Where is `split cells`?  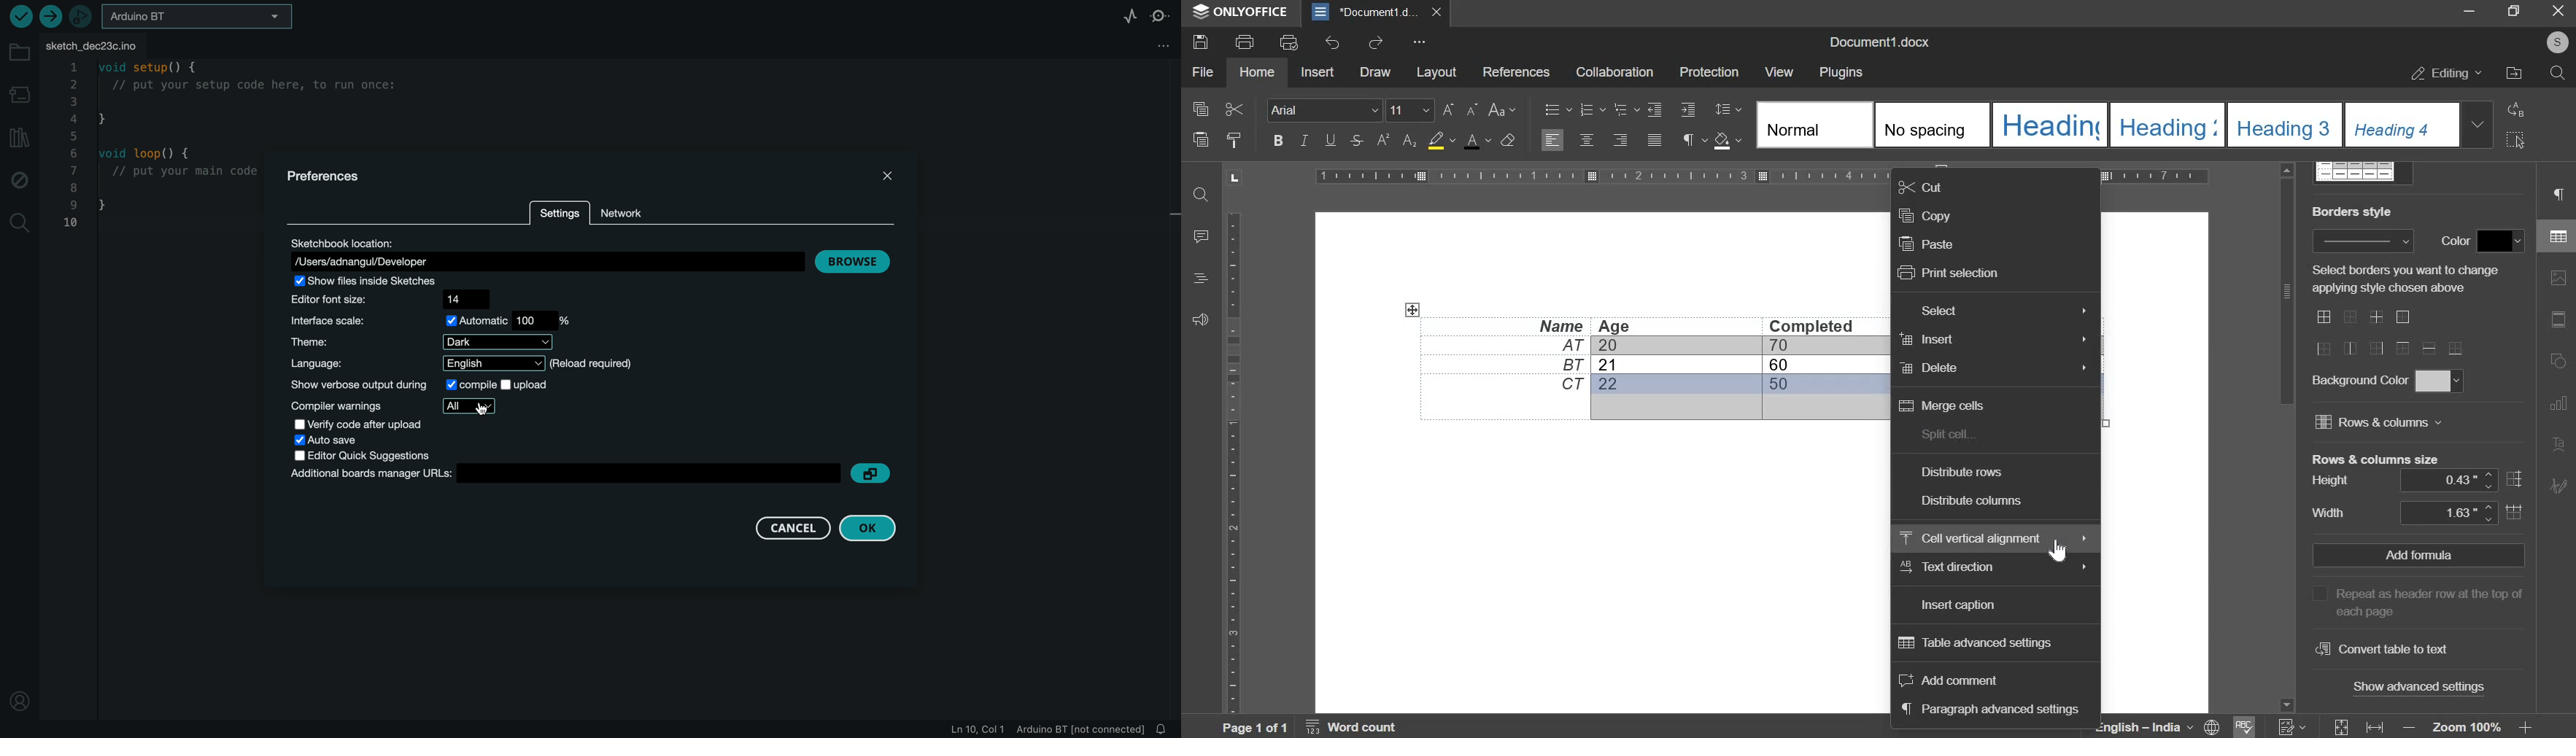
split cells is located at coordinates (1948, 434).